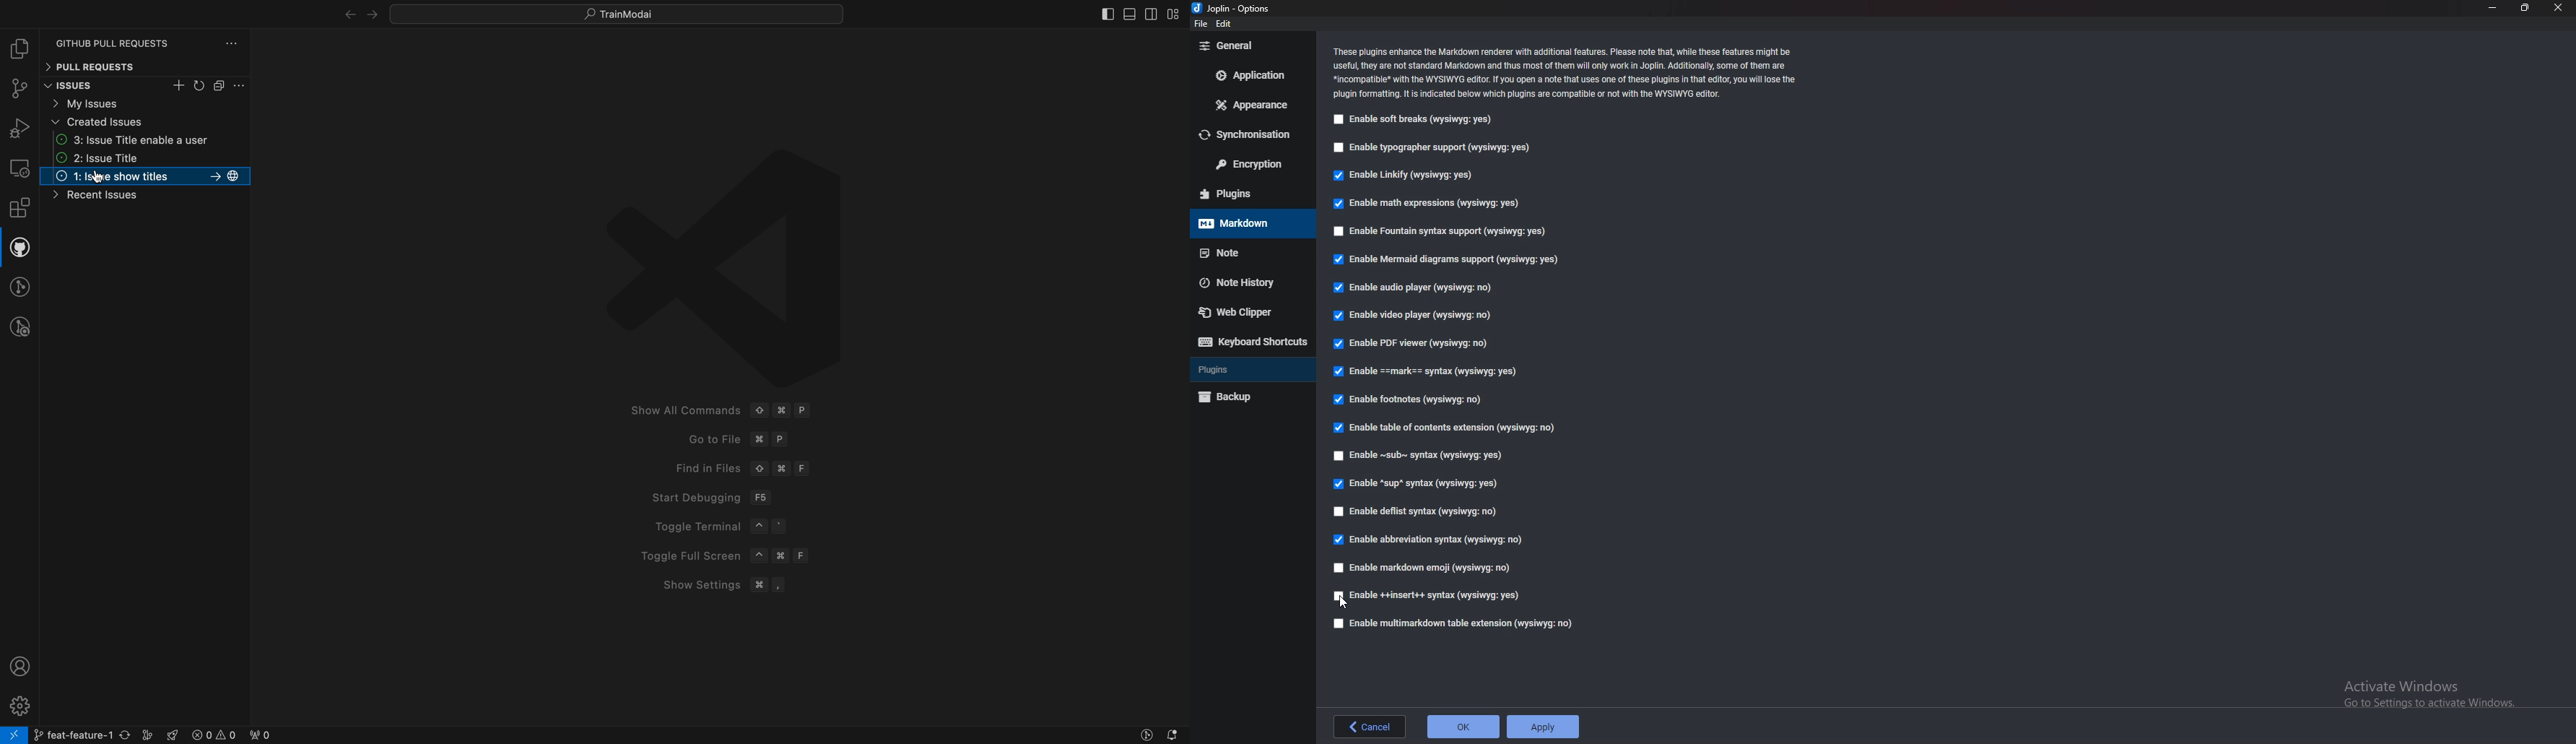 This screenshot has width=2576, height=756. I want to click on ok, so click(1461, 724).